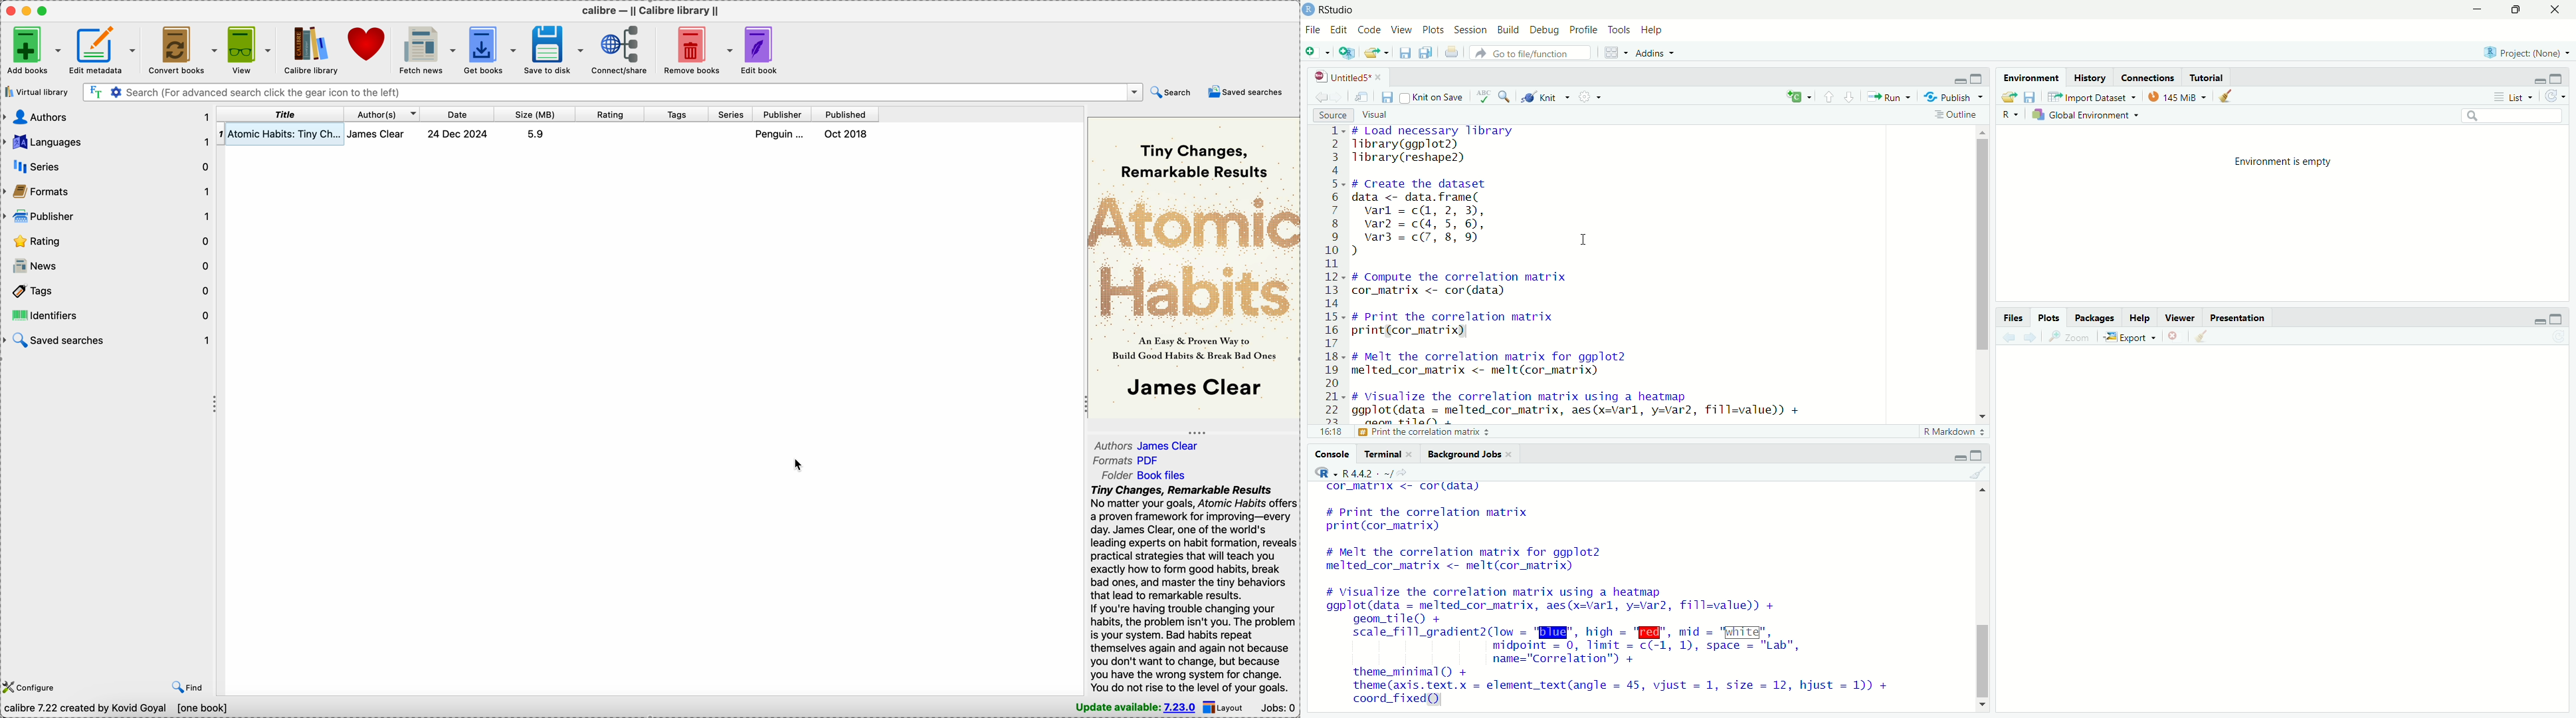  What do you see at coordinates (221, 134) in the screenshot?
I see `1 - index number` at bounding box center [221, 134].